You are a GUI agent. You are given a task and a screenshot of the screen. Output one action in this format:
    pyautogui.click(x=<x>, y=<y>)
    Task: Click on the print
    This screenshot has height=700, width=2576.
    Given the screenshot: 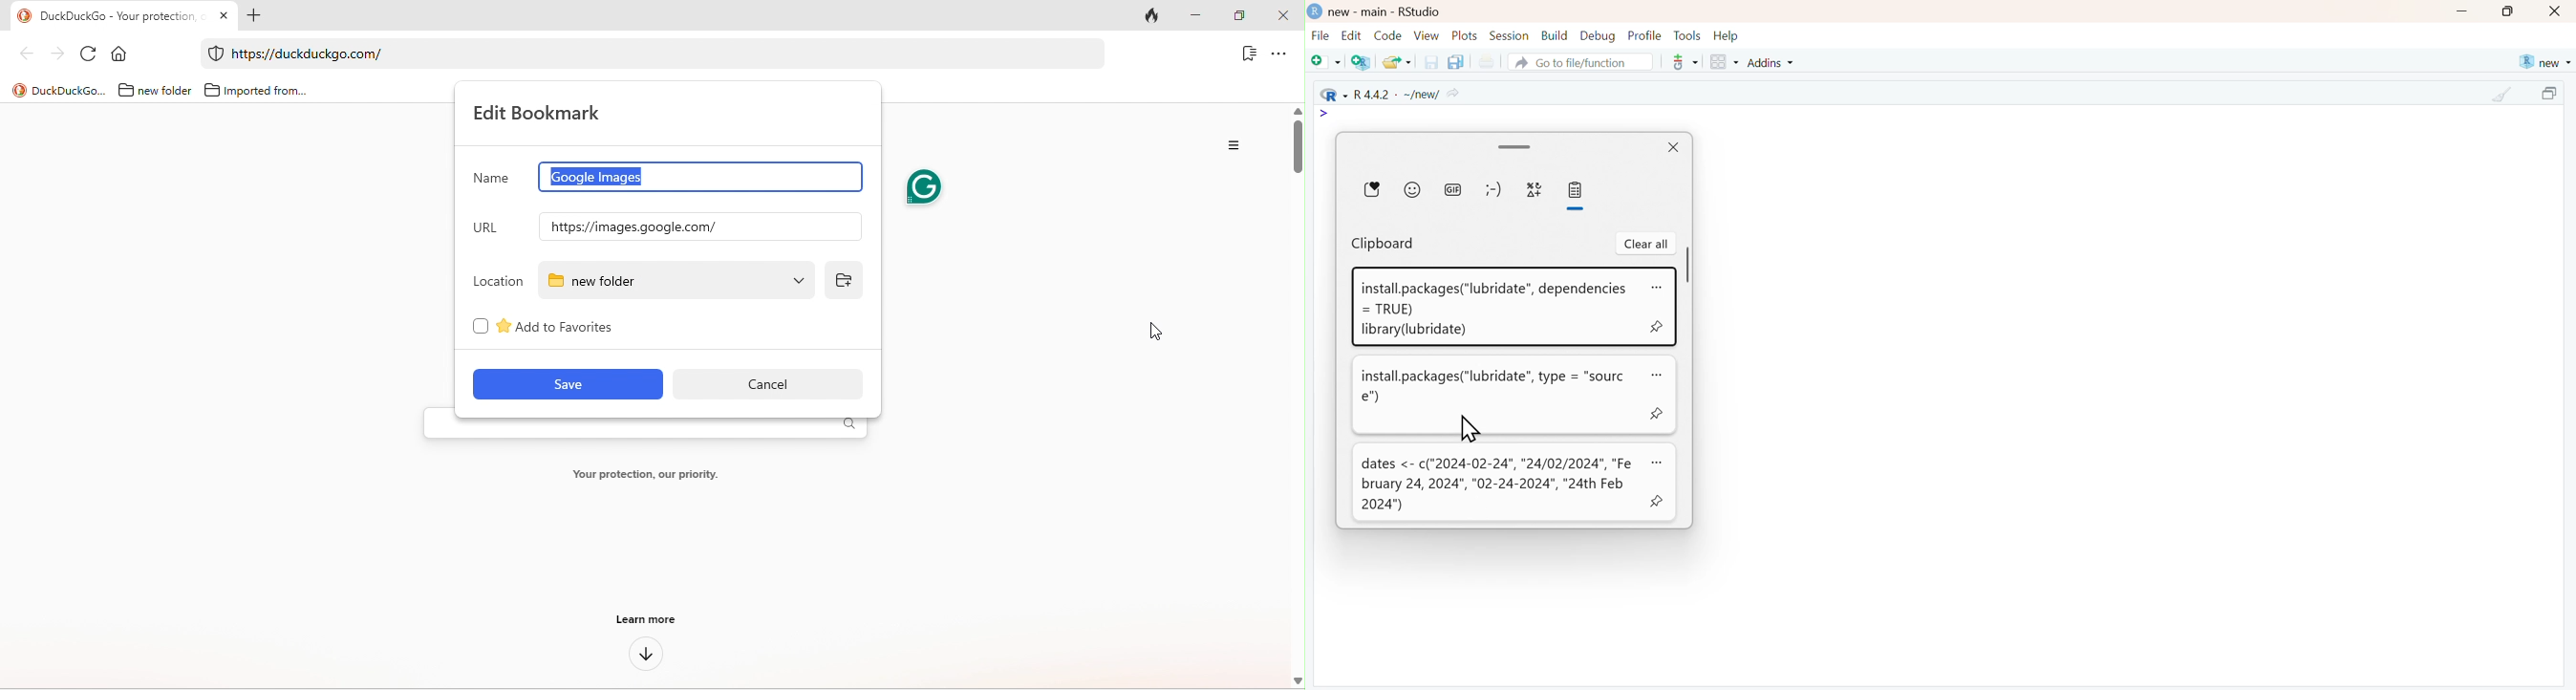 What is the action you would take?
    pyautogui.click(x=1486, y=62)
    